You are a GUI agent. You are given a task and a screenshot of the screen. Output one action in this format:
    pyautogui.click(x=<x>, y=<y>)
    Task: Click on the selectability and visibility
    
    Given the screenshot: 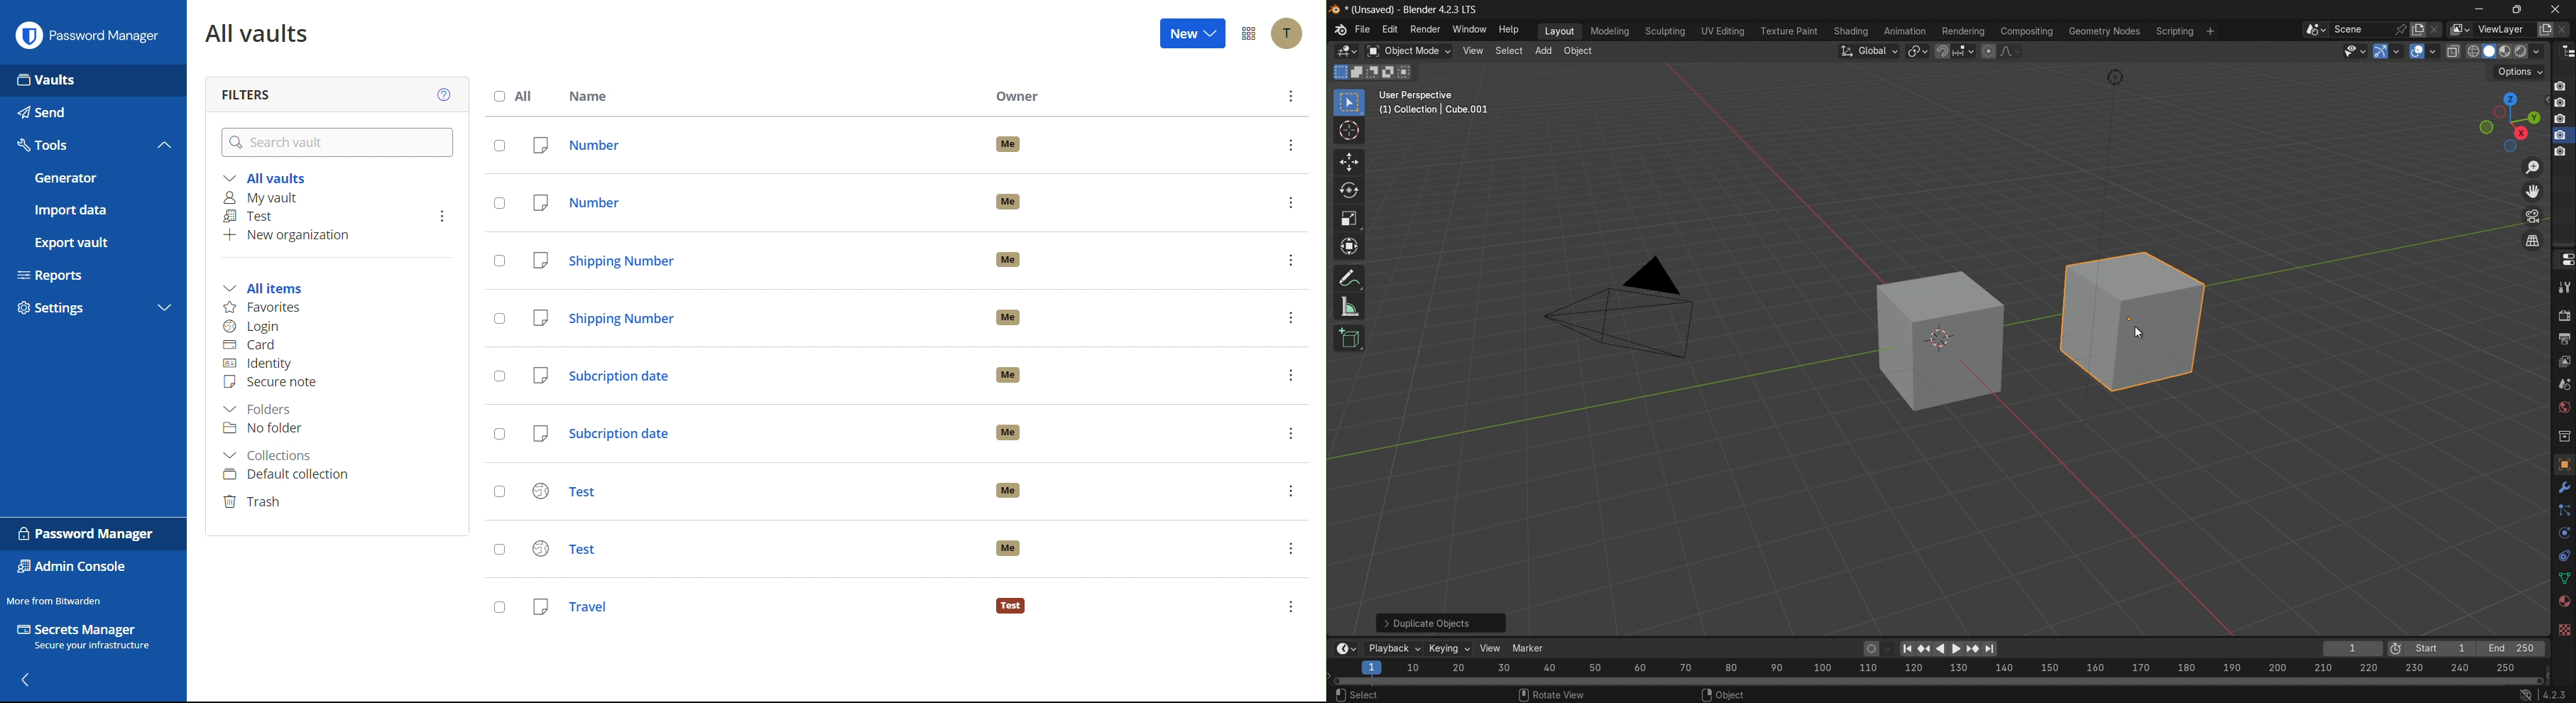 What is the action you would take?
    pyautogui.click(x=2355, y=51)
    